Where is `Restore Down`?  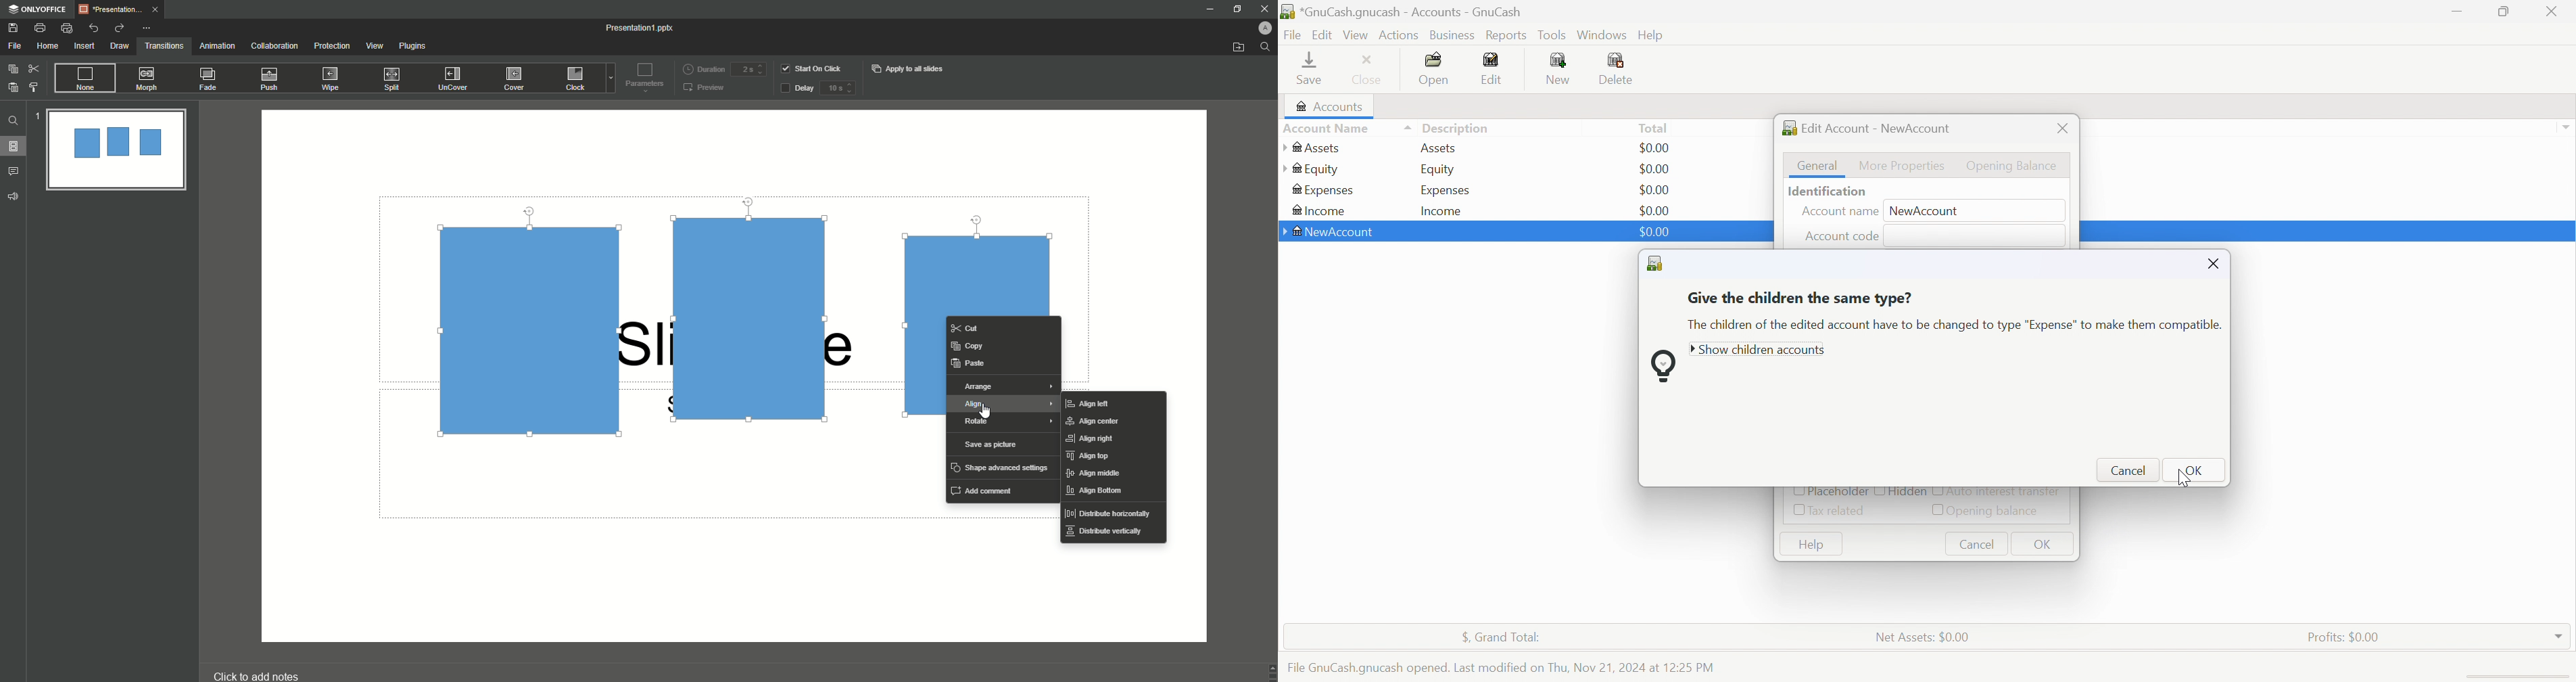 Restore Down is located at coordinates (2506, 10).